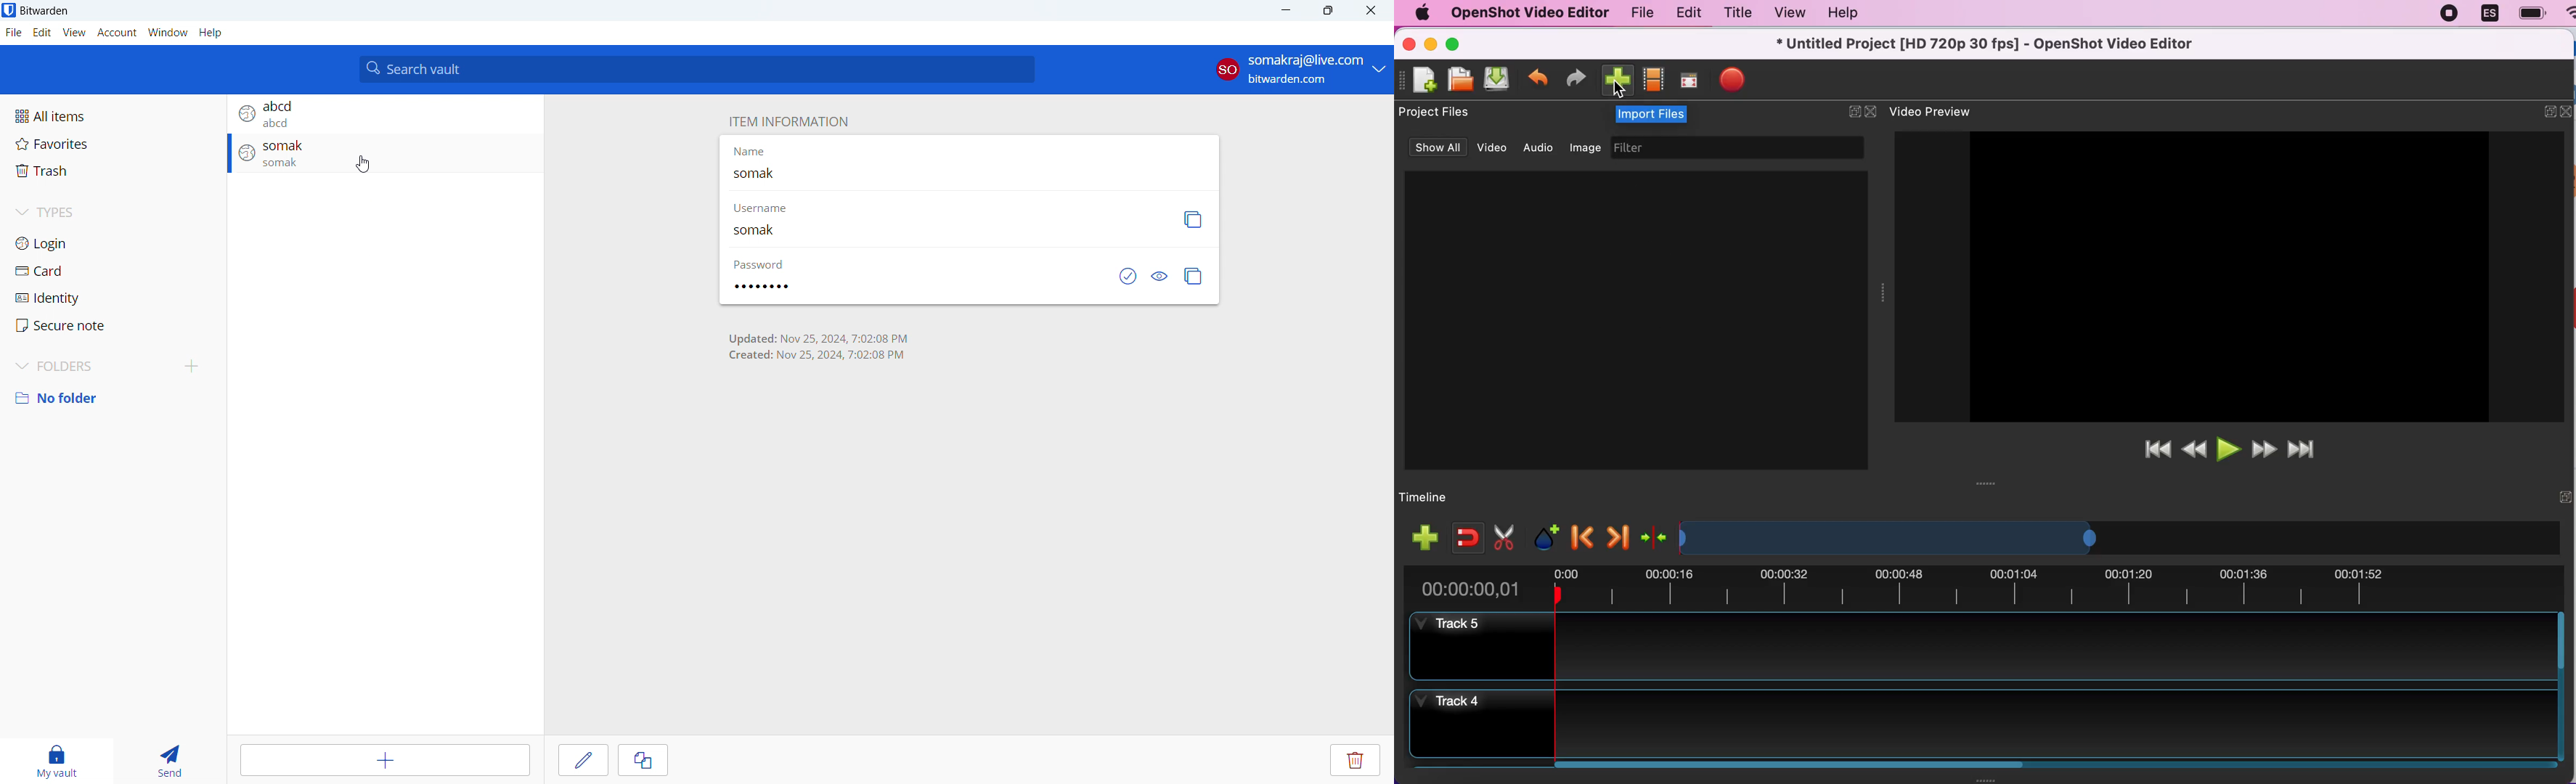  Describe the element at coordinates (1327, 11) in the screenshot. I see `maximize` at that location.